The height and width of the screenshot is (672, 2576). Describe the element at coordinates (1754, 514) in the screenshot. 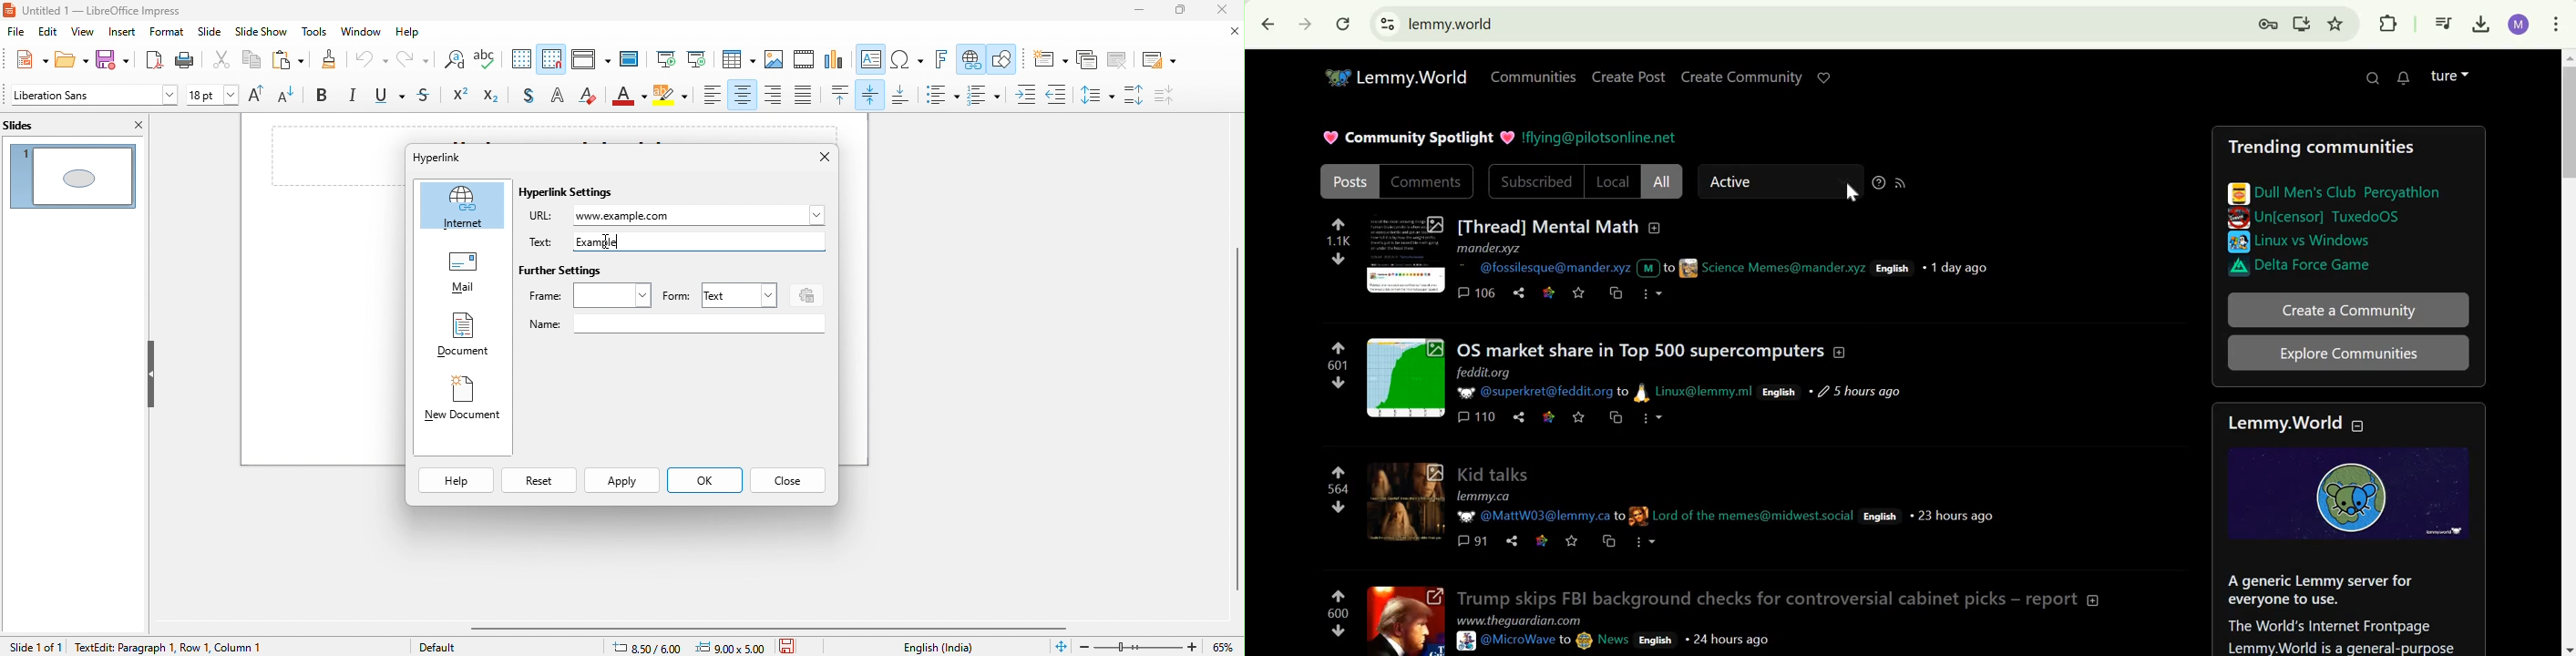

I see `Lord of the memes@midwest.social` at that location.